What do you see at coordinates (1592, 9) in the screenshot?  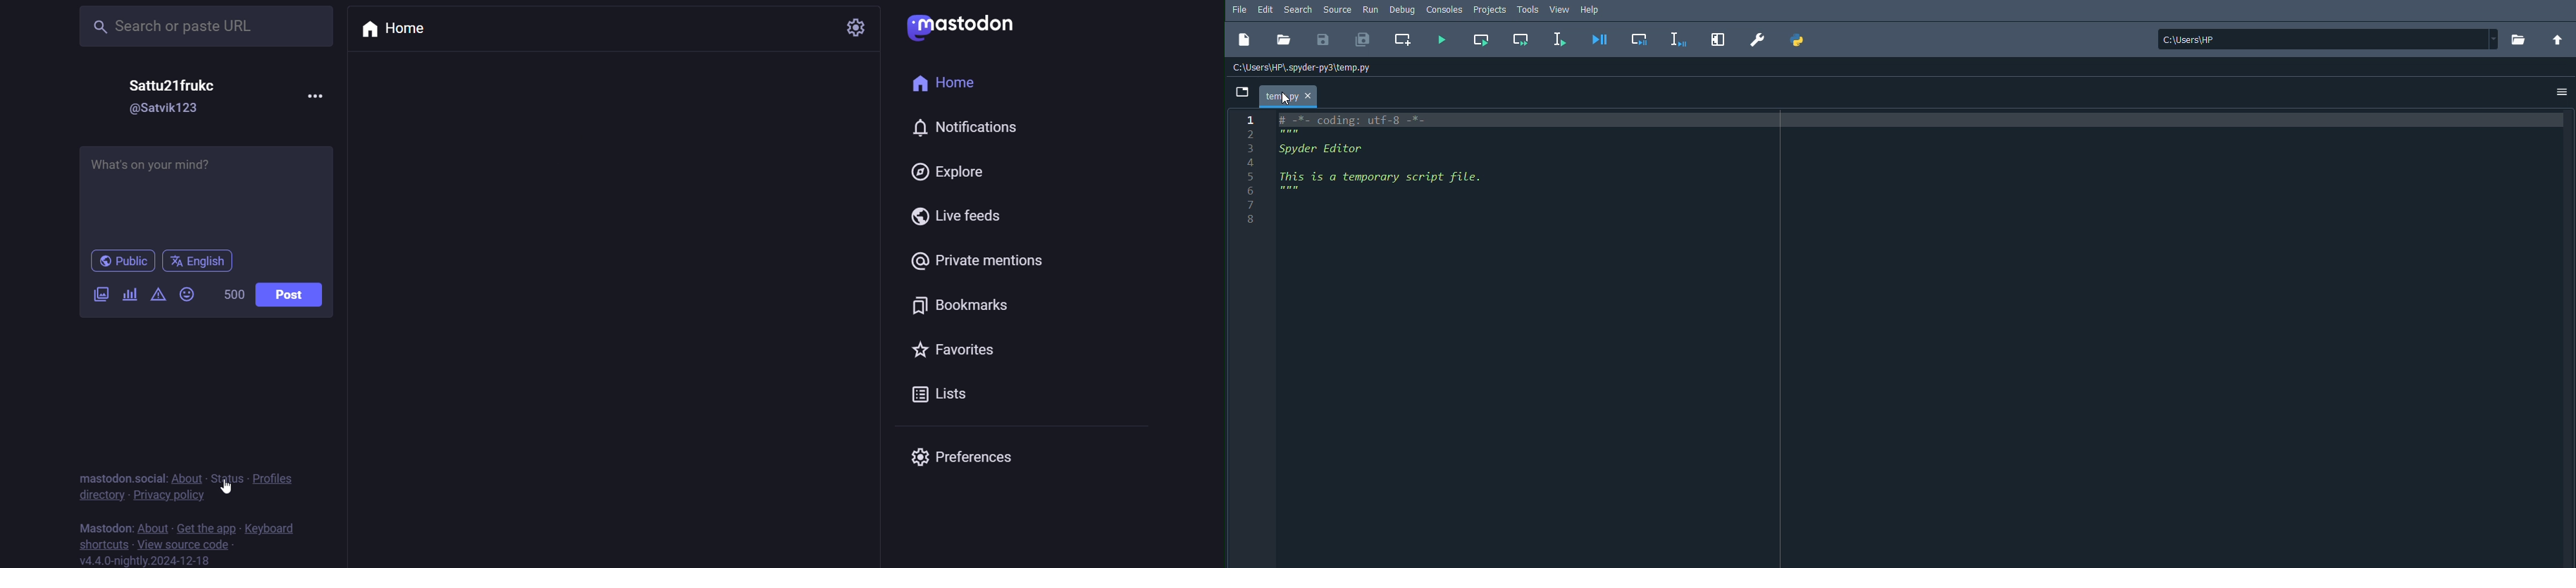 I see `Help` at bounding box center [1592, 9].